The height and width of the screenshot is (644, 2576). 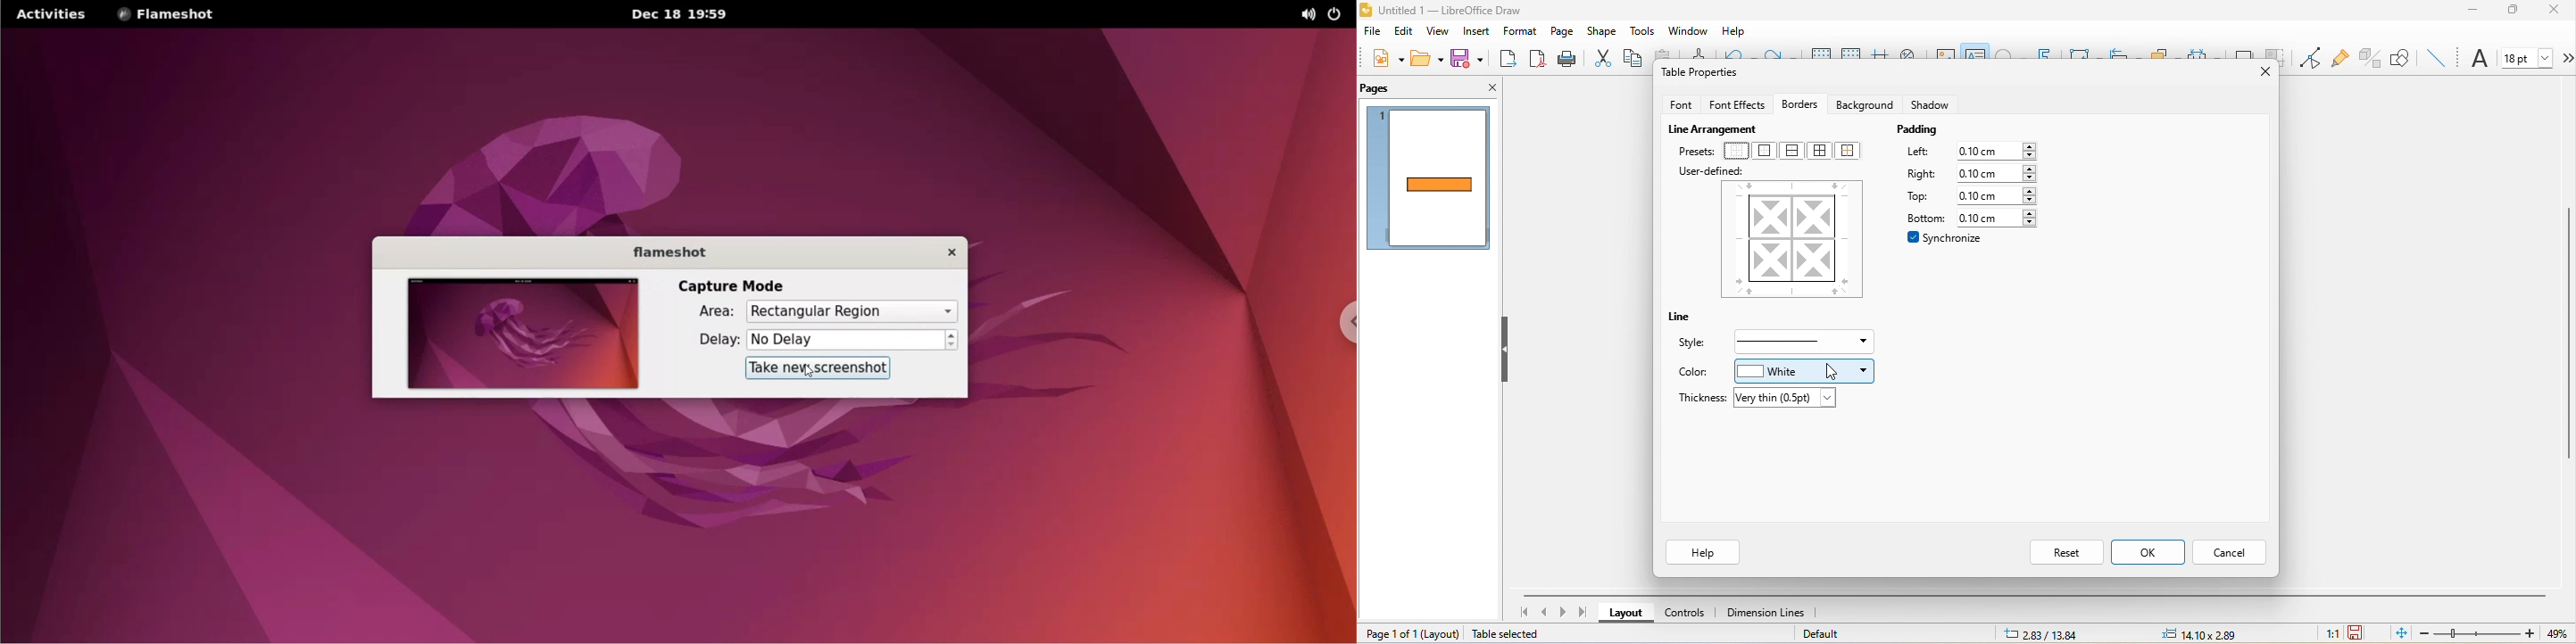 I want to click on first page, so click(x=1524, y=613).